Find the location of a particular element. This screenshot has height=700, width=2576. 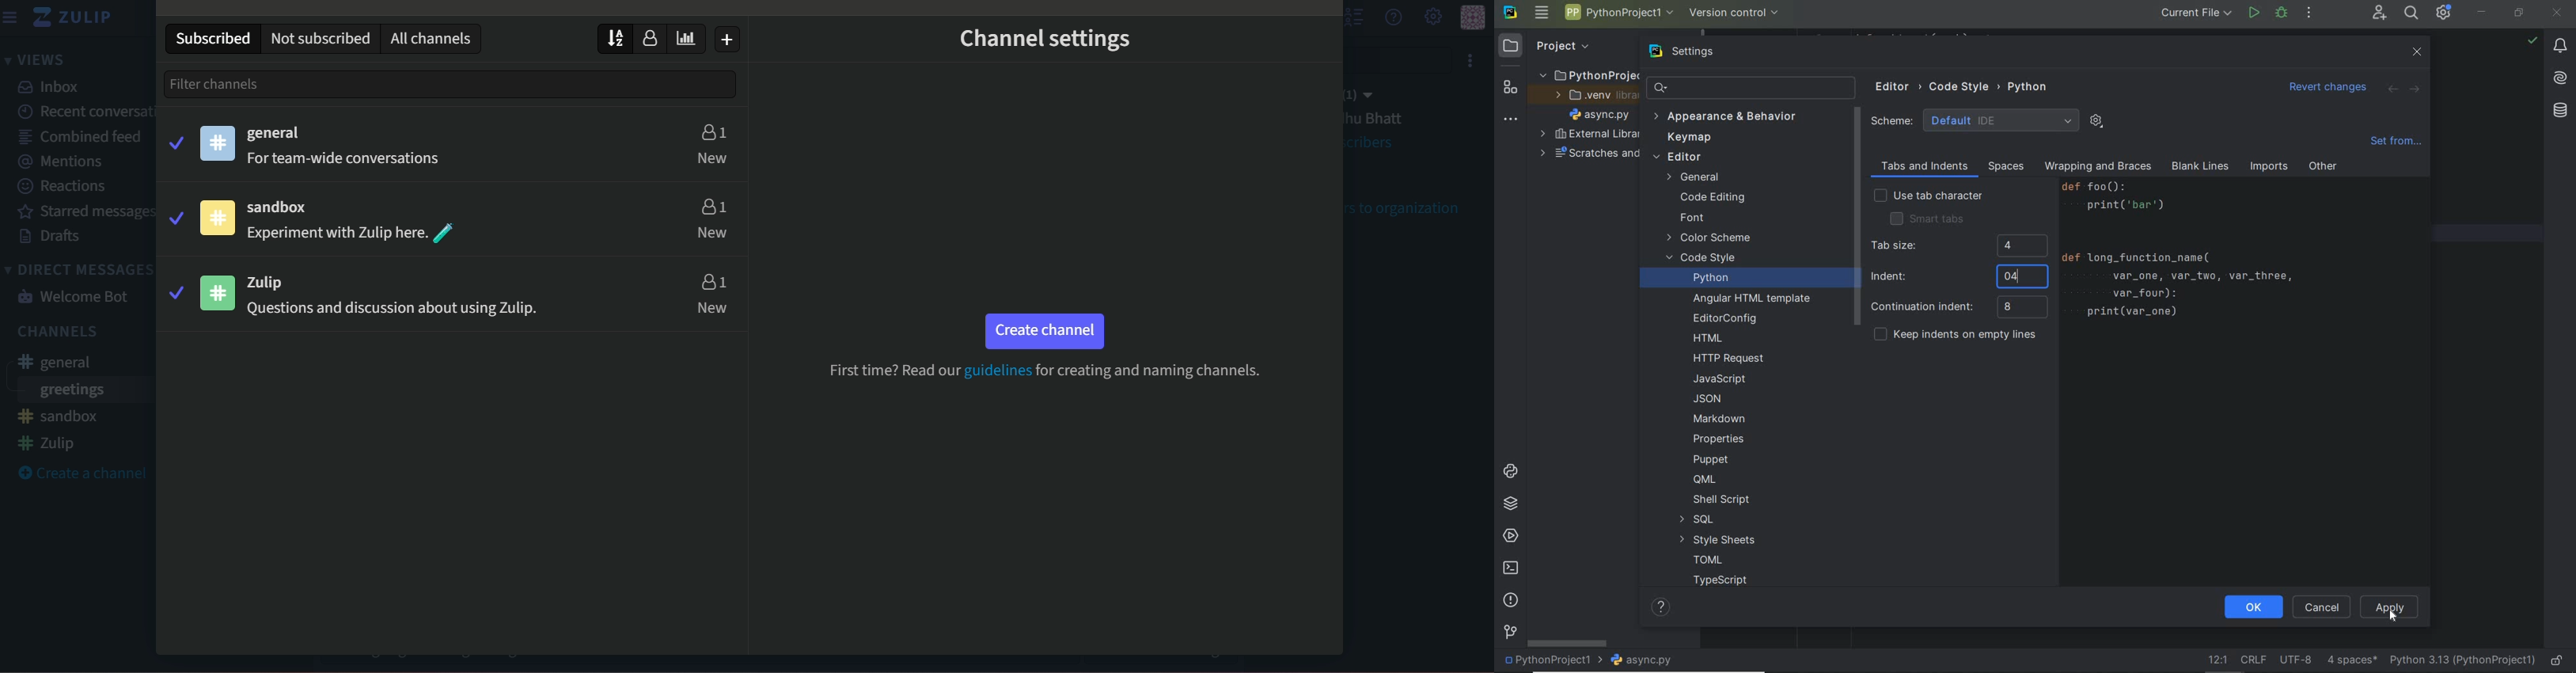

Drafts is located at coordinates (49, 238).